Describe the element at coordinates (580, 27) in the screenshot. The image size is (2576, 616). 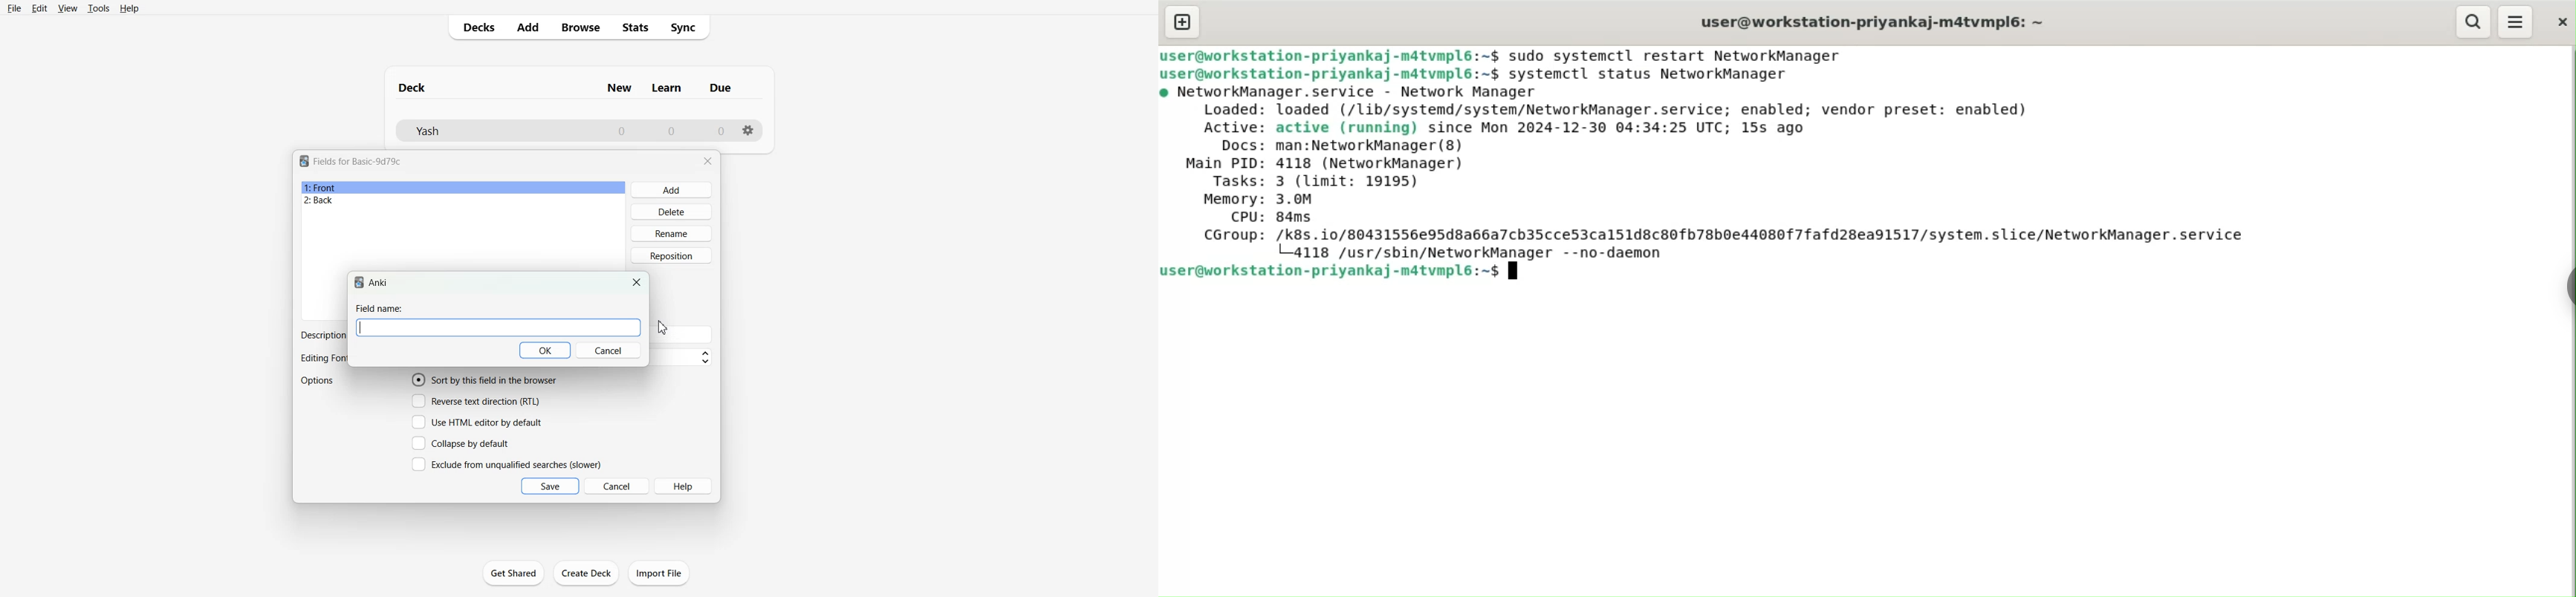
I see `Browse` at that location.